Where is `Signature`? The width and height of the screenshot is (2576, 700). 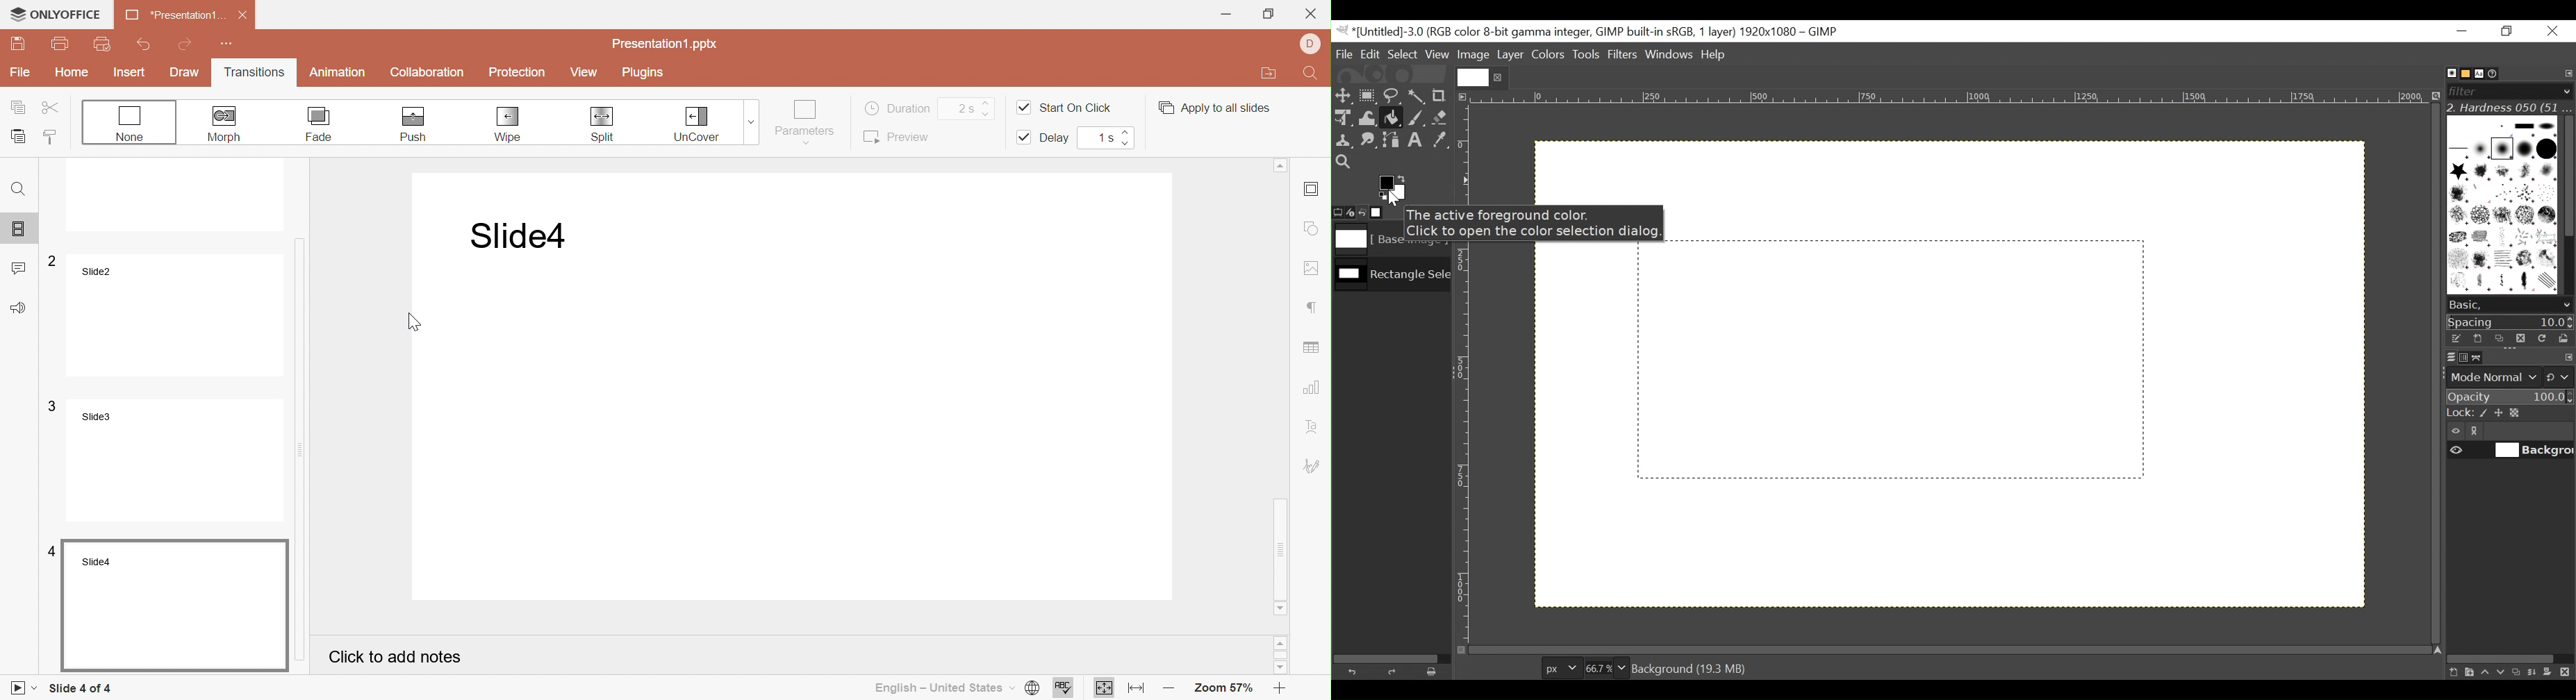
Signature is located at coordinates (1315, 467).